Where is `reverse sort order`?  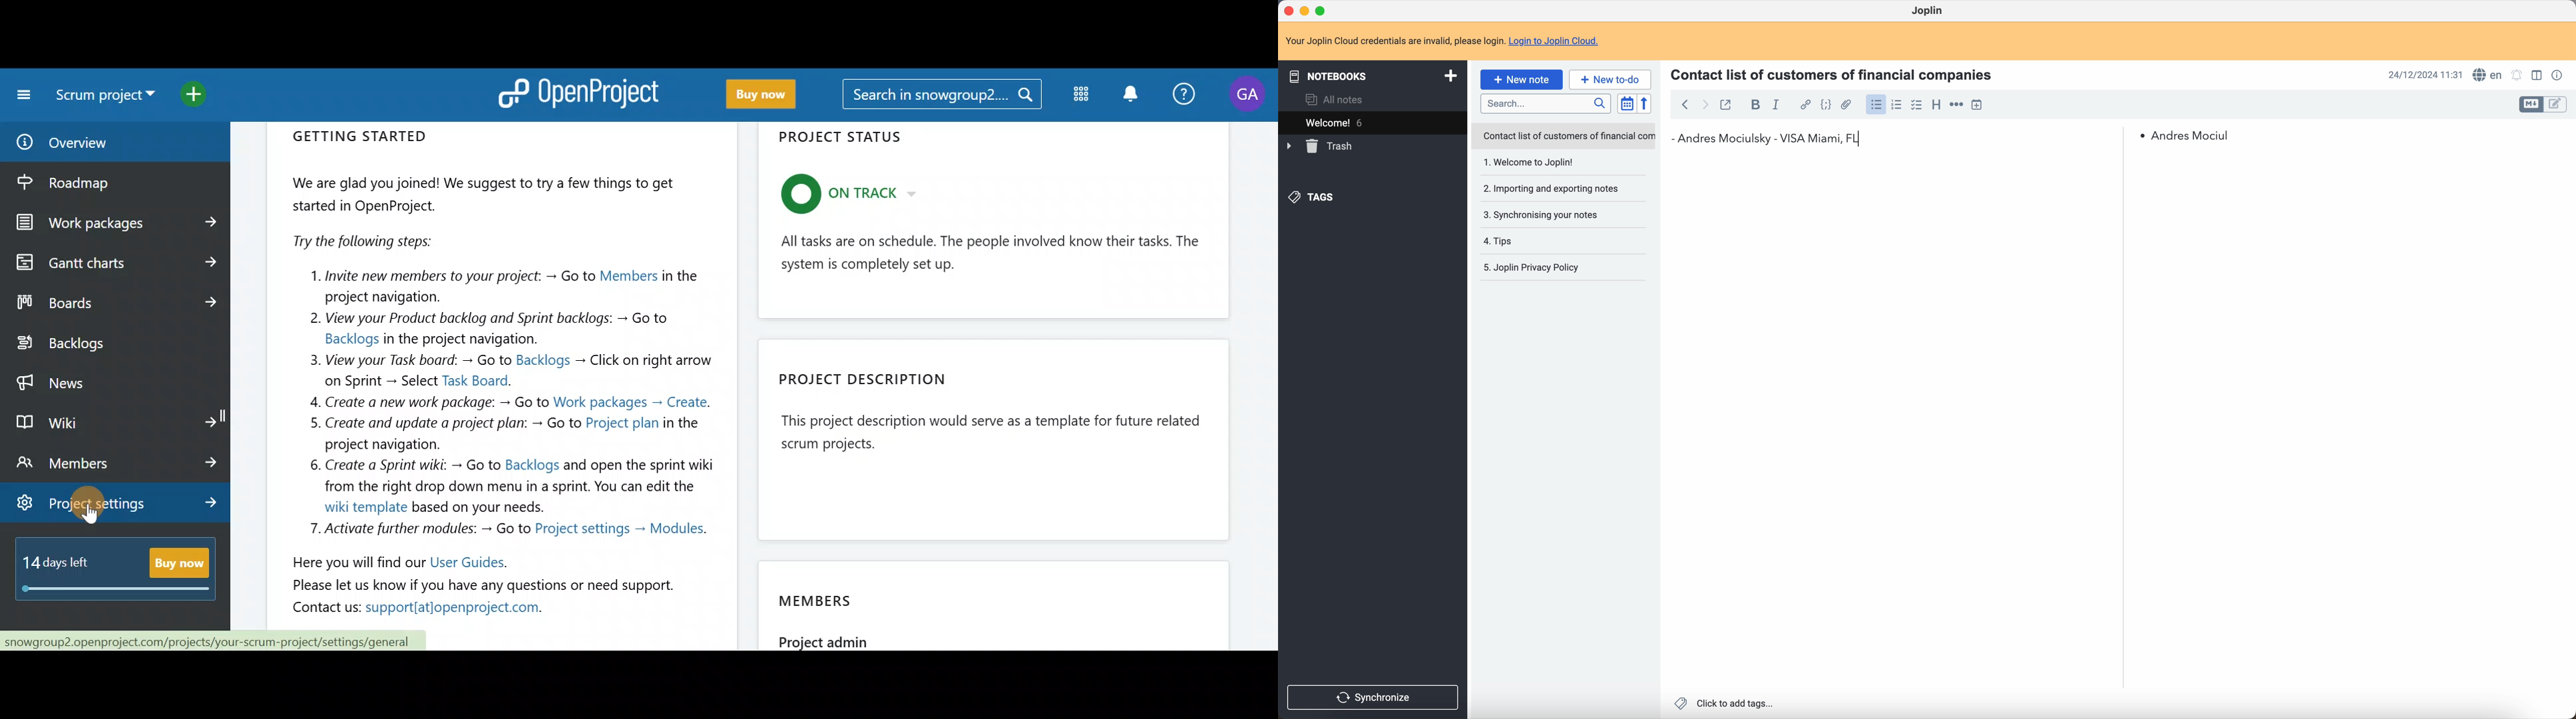
reverse sort order is located at coordinates (1644, 104).